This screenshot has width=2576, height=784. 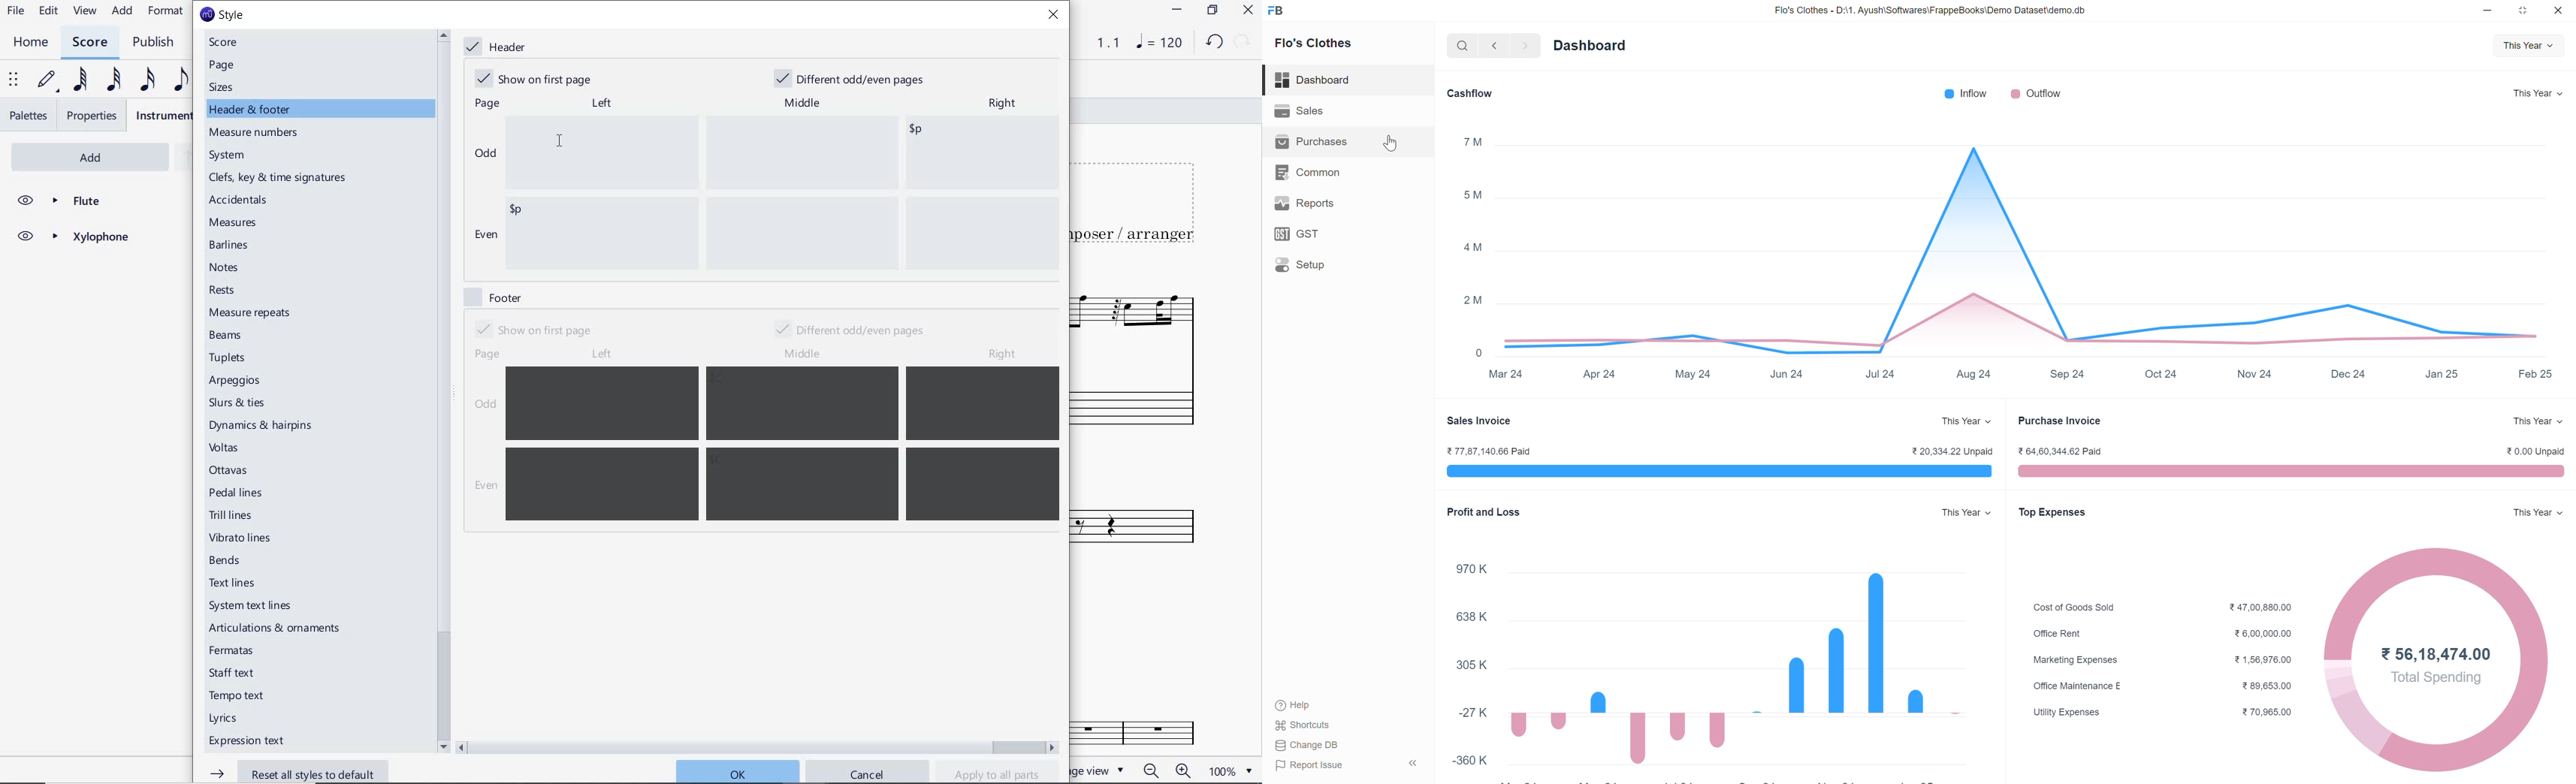 I want to click on right, so click(x=1006, y=354).